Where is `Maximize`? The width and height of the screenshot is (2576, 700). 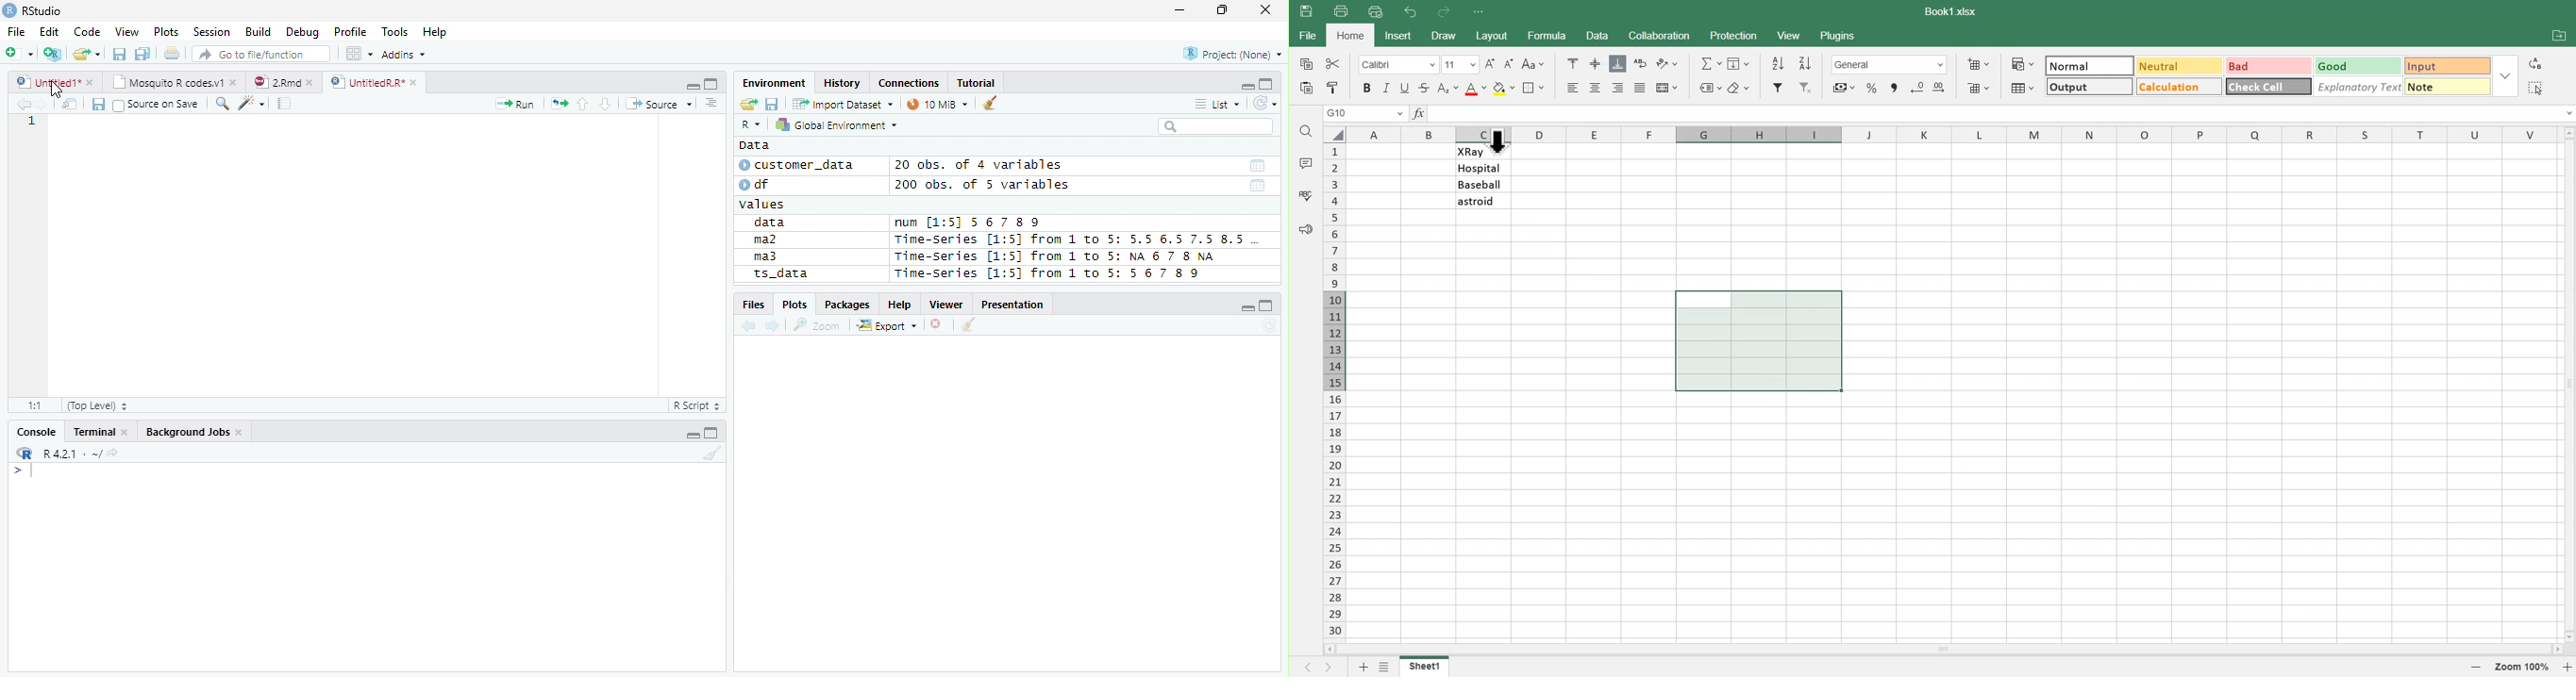
Maximize is located at coordinates (1267, 84).